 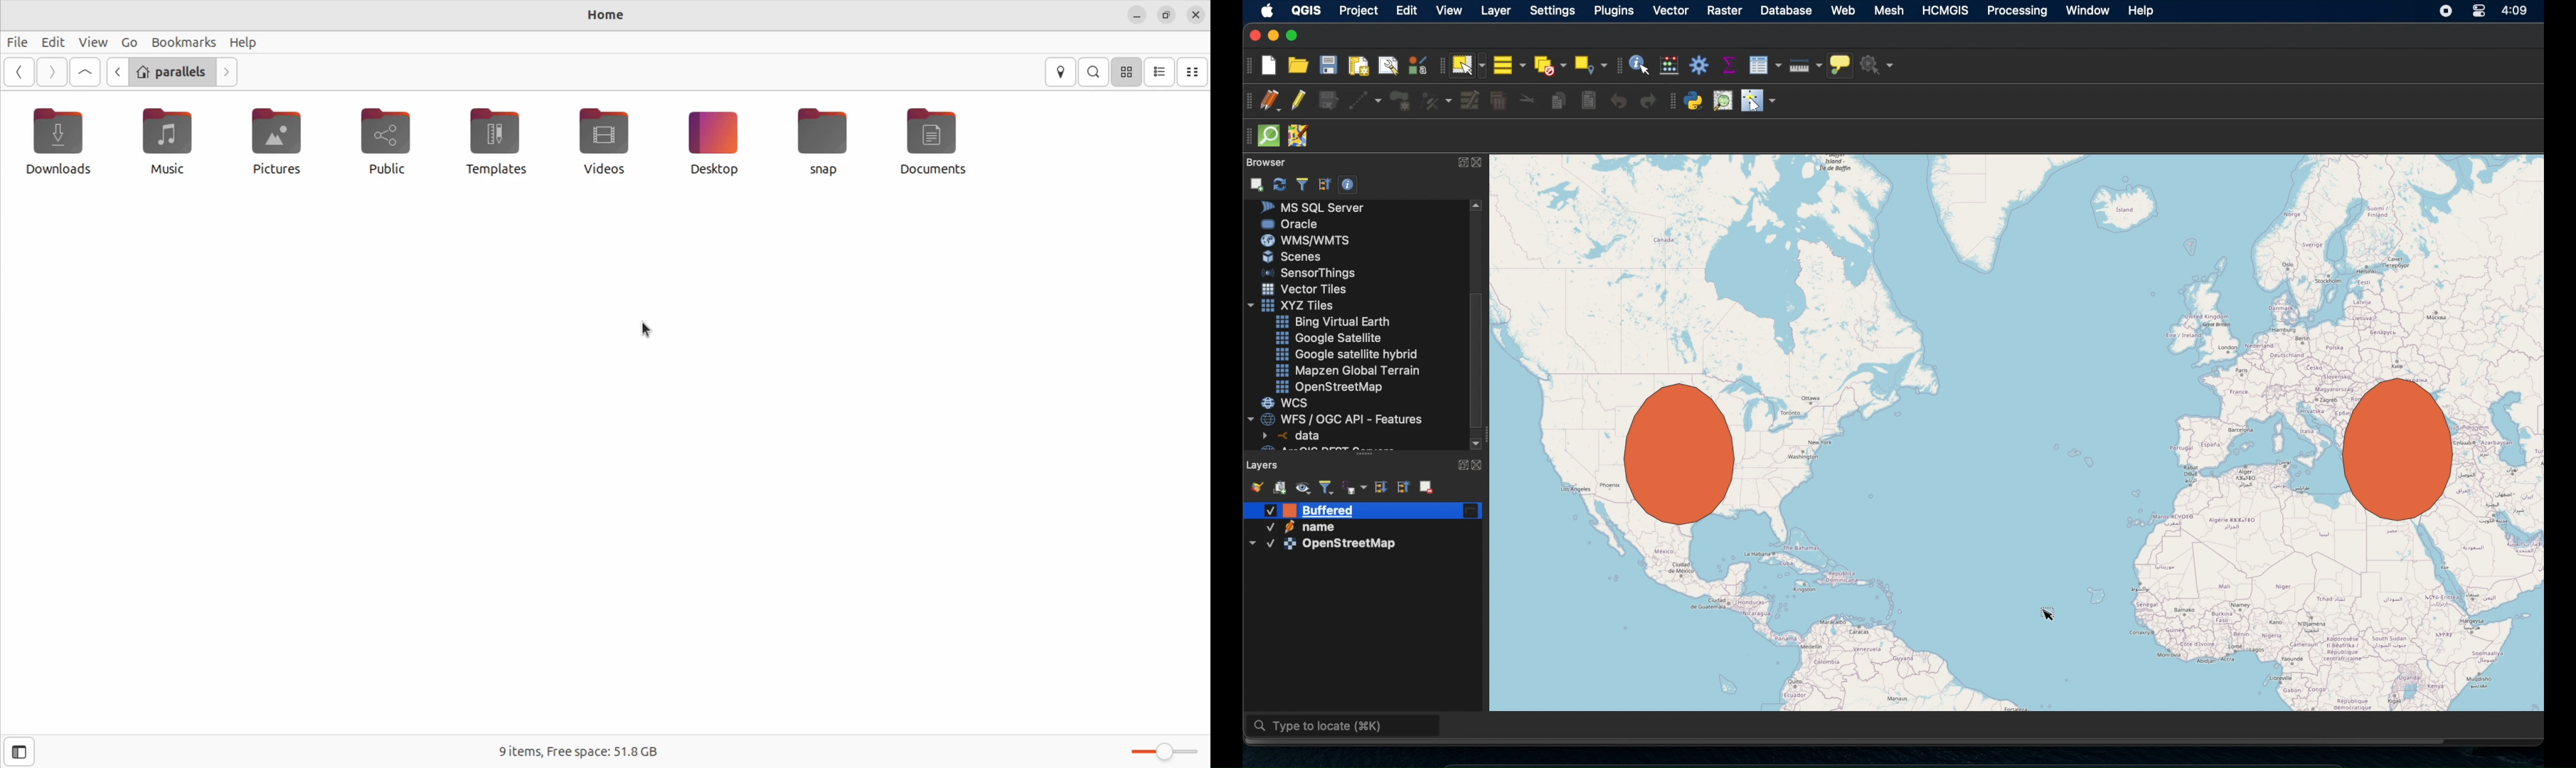 What do you see at coordinates (1614, 11) in the screenshot?
I see `plugins` at bounding box center [1614, 11].